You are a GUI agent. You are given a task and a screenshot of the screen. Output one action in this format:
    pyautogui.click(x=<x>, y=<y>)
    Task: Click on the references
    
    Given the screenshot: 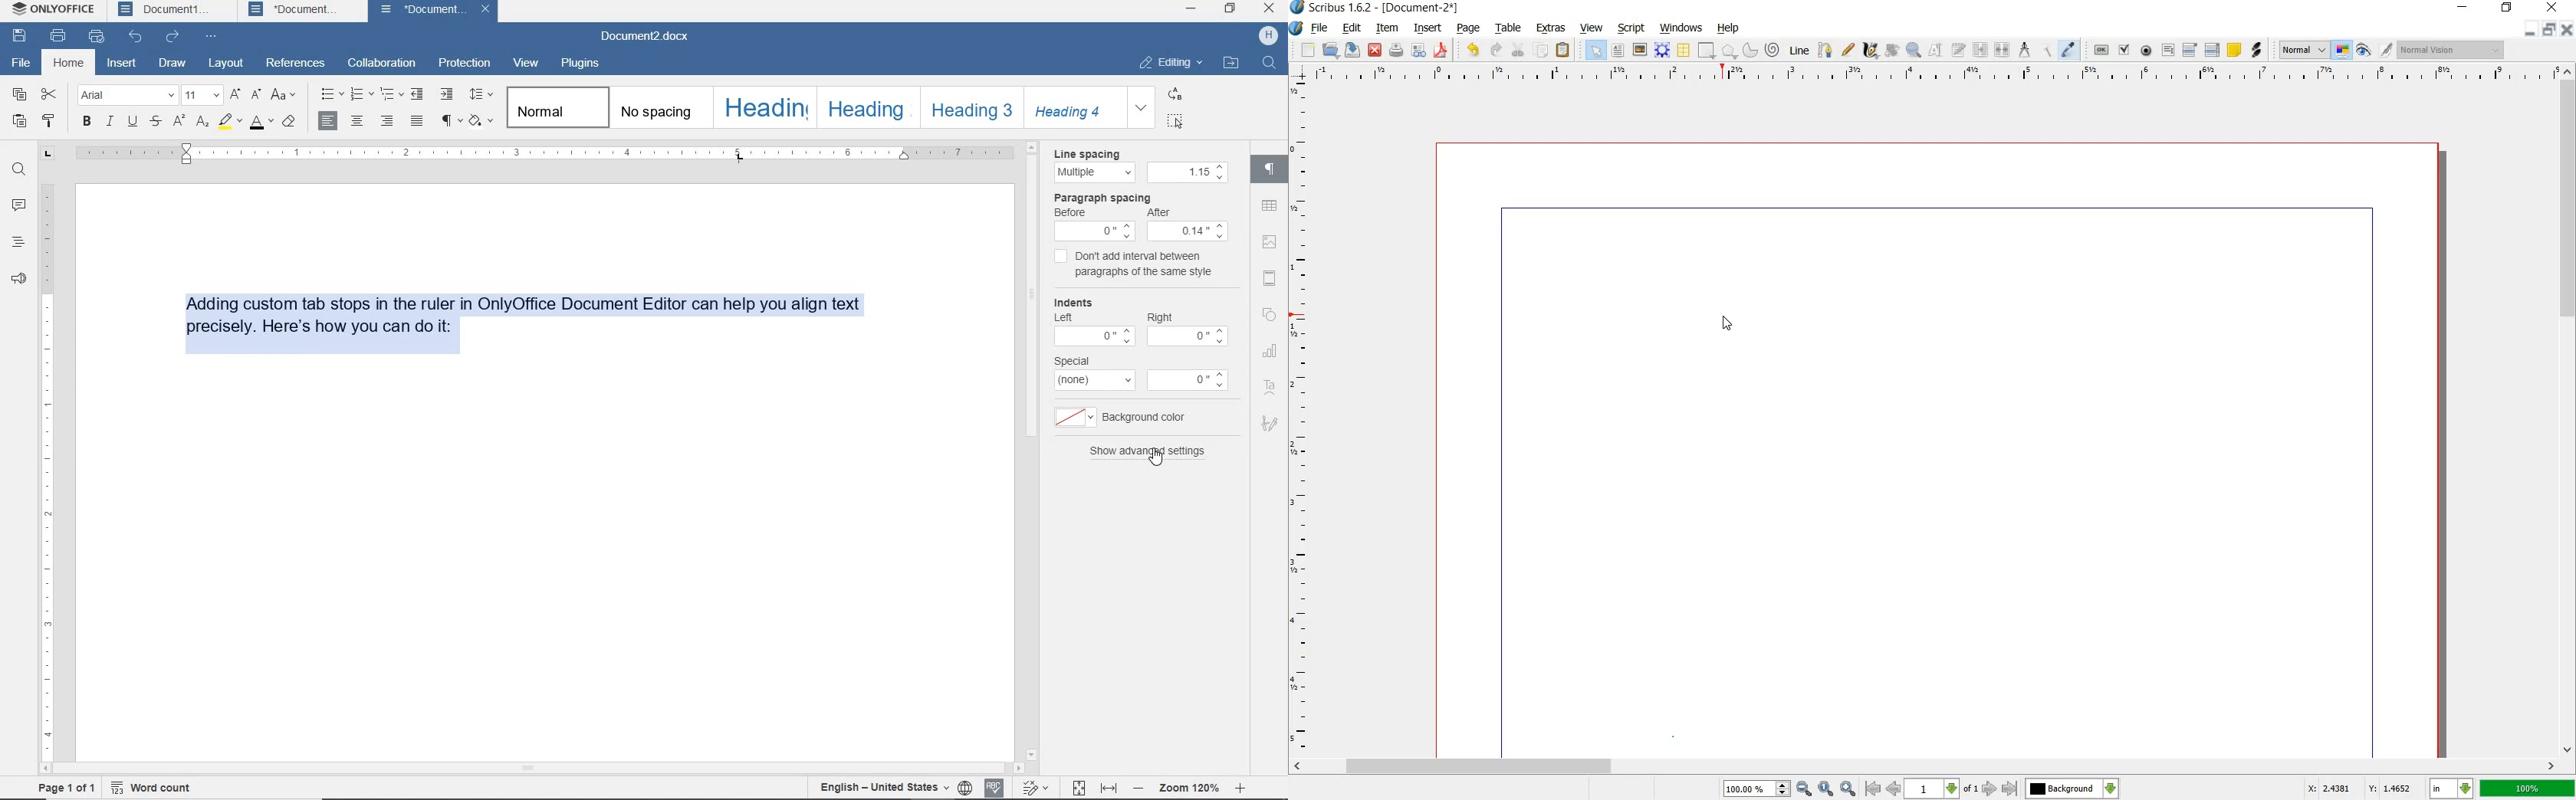 What is the action you would take?
    pyautogui.click(x=296, y=63)
    